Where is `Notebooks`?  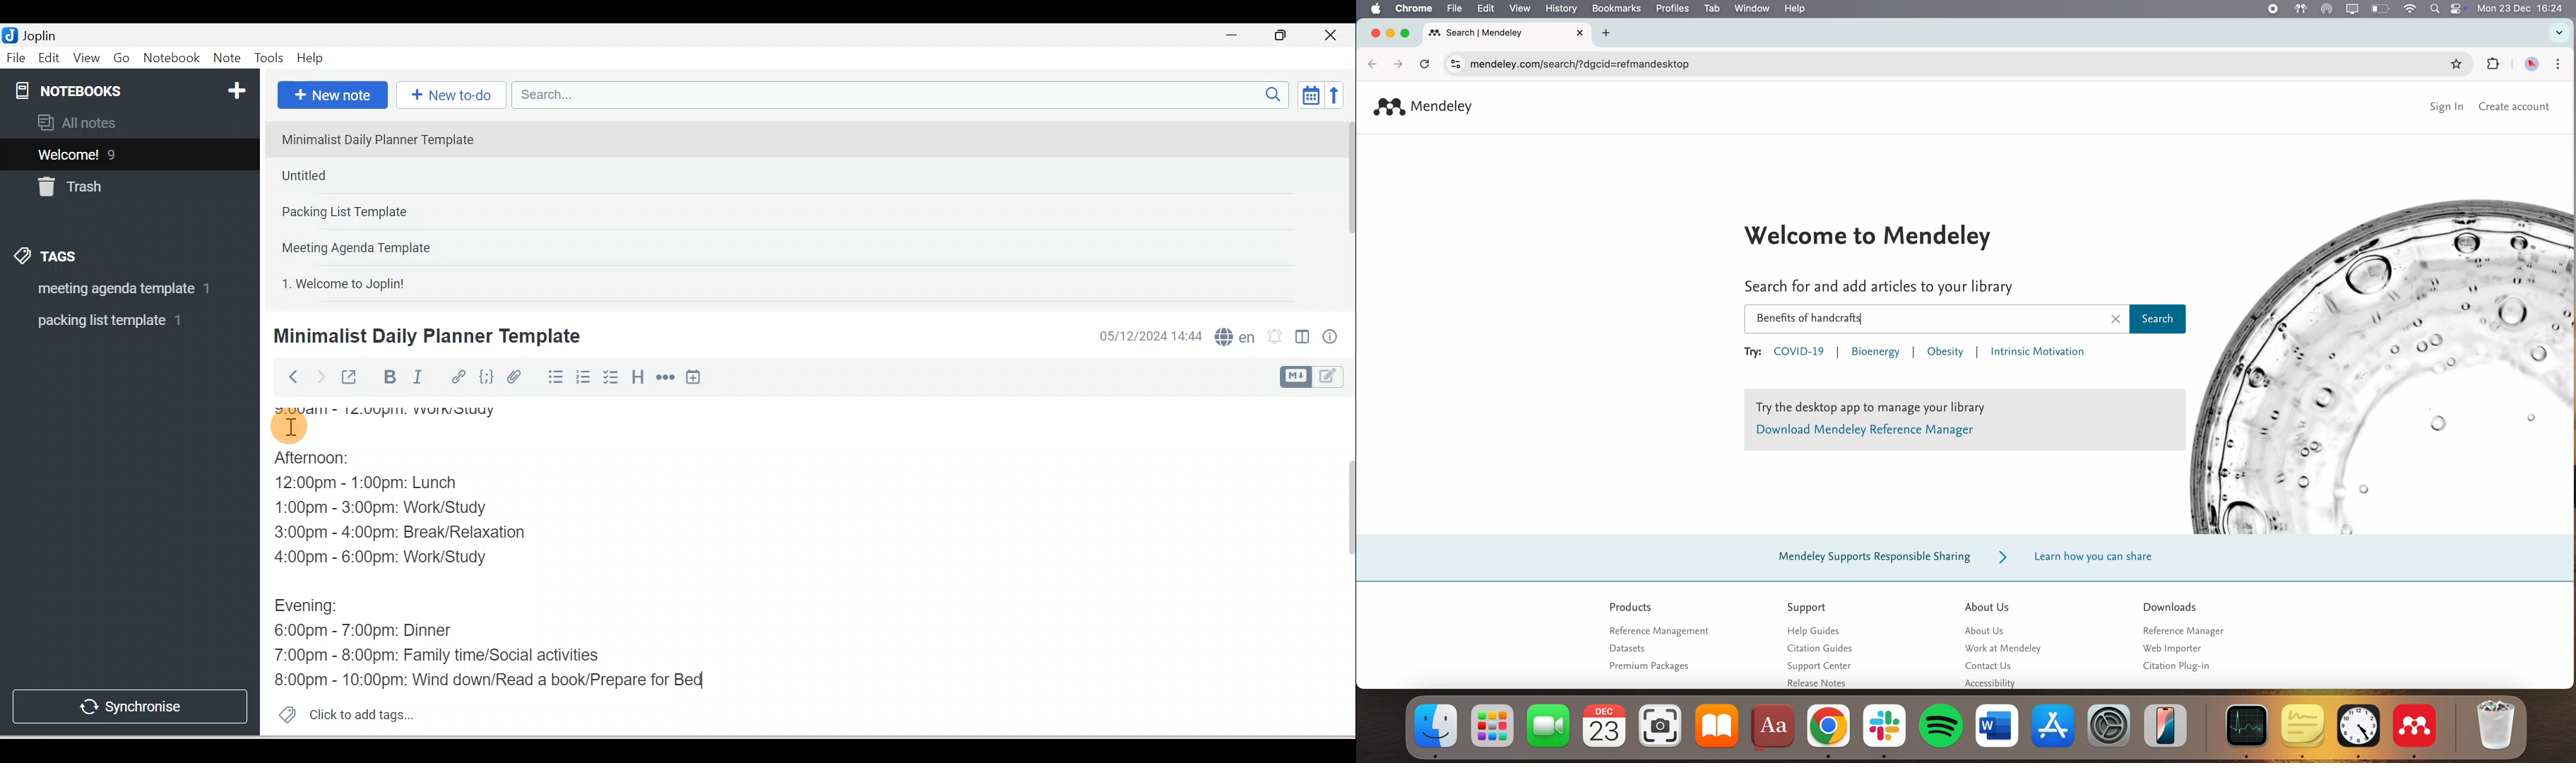 Notebooks is located at coordinates (133, 88).